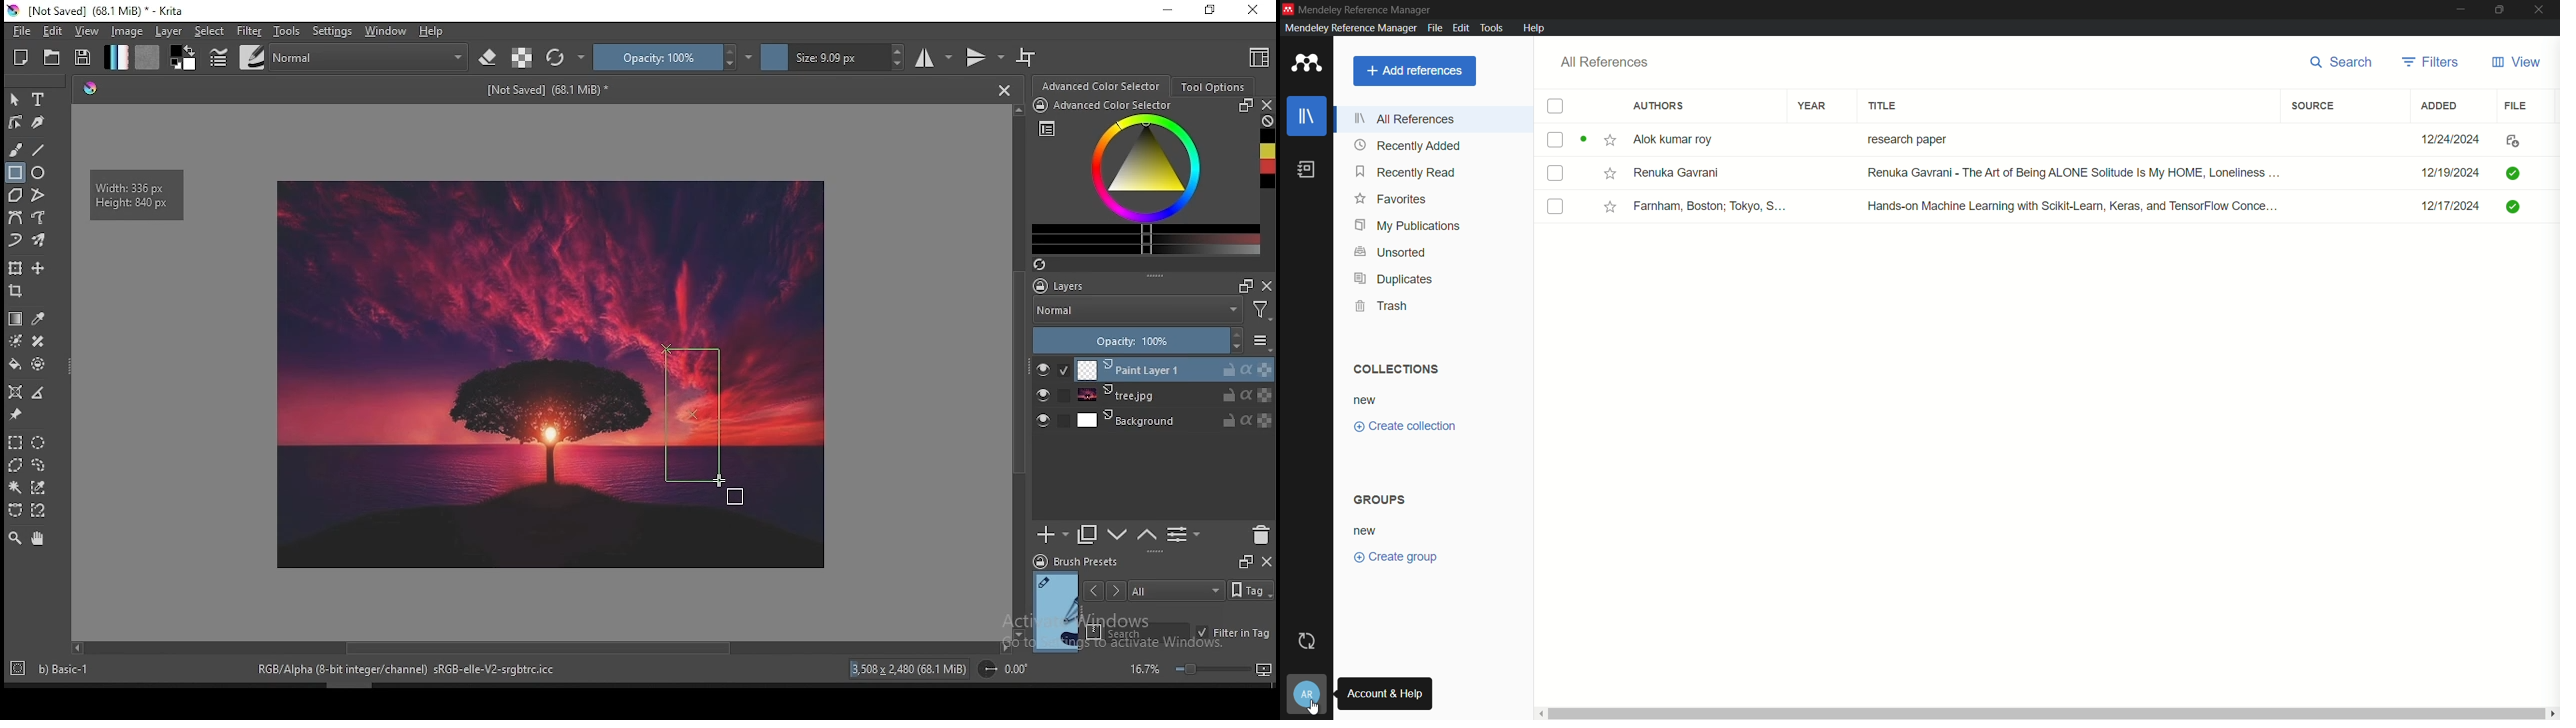 Image resolution: width=2576 pixels, height=728 pixels. Describe the element at coordinates (1044, 369) in the screenshot. I see `layer visibility on/off` at that location.